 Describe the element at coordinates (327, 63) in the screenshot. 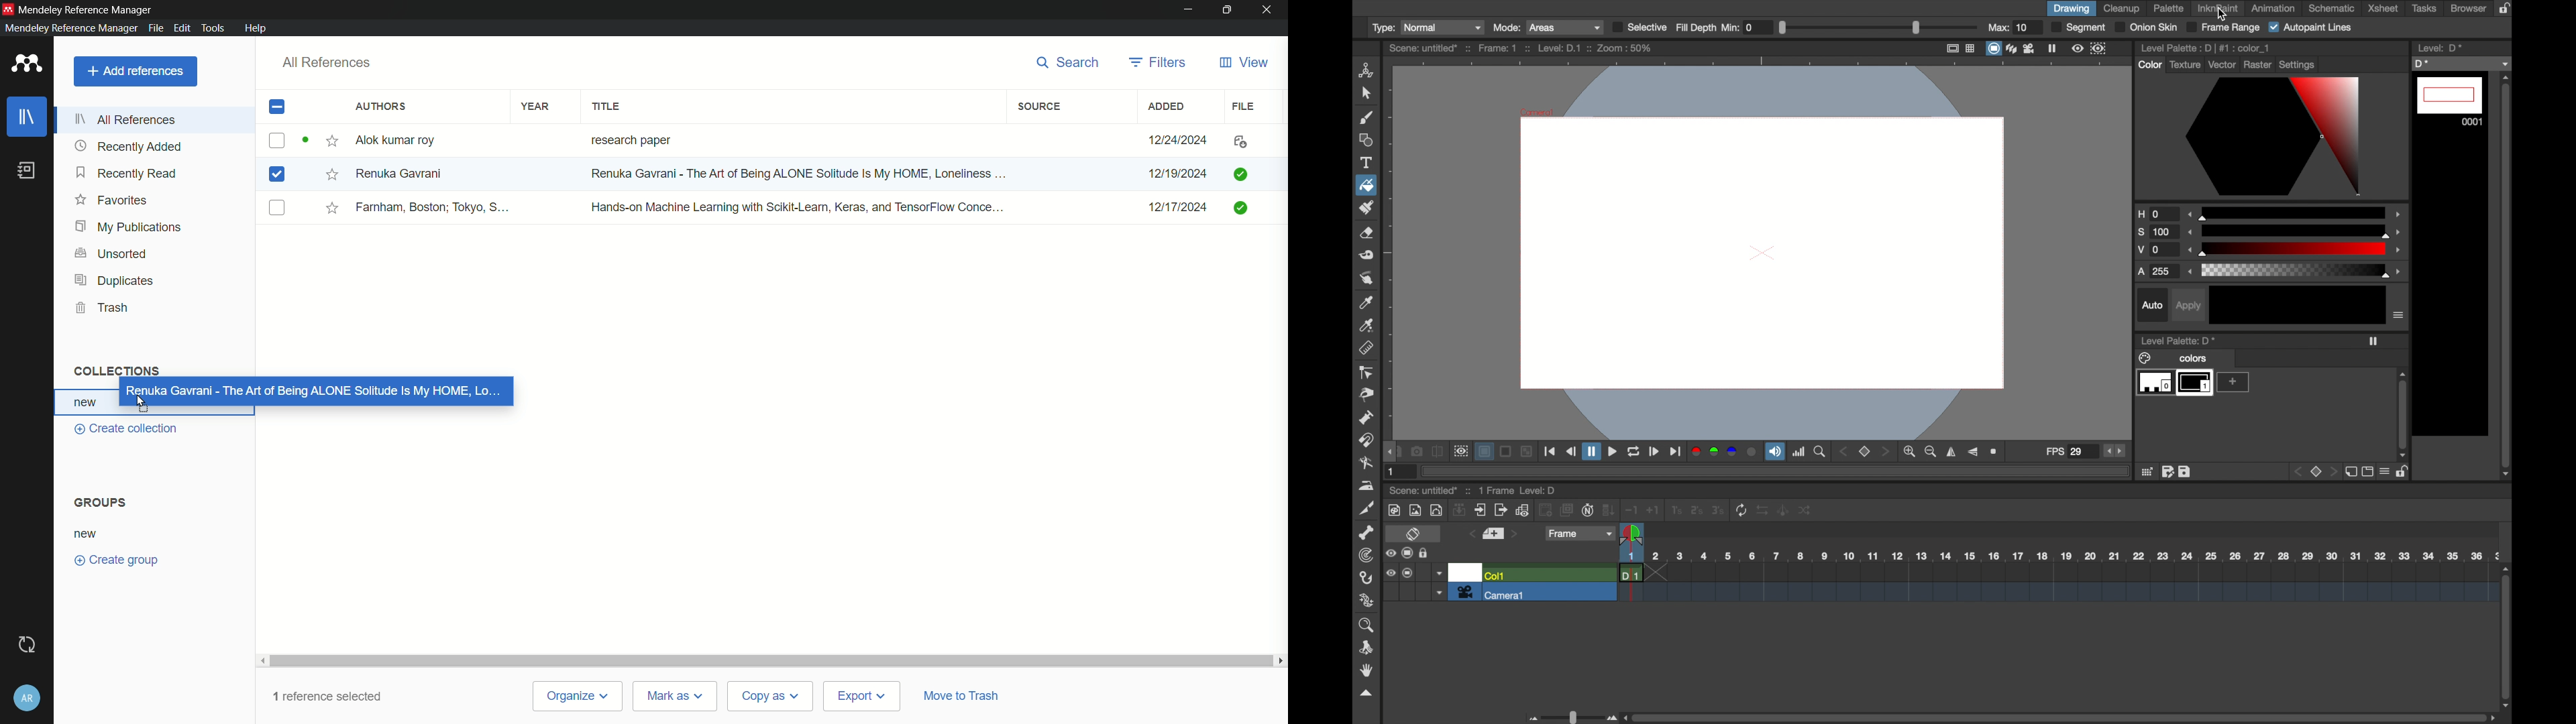

I see `all references` at that location.